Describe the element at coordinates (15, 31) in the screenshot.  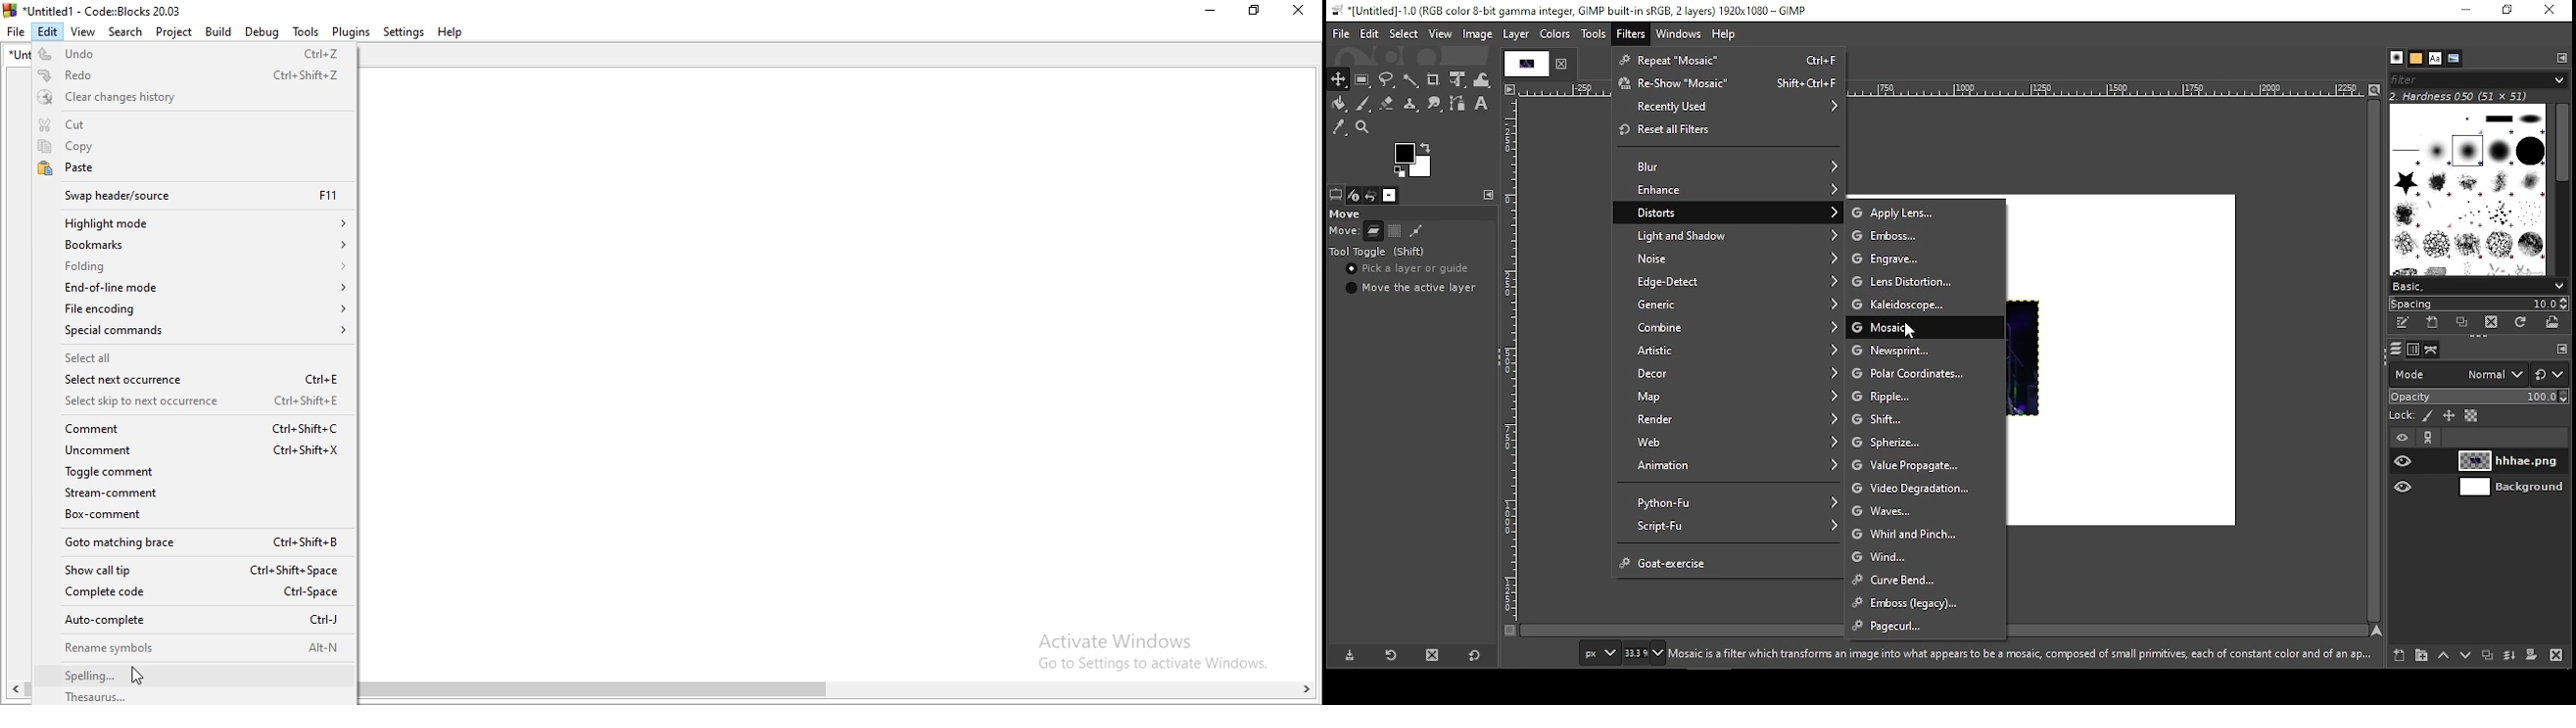
I see `File` at that location.